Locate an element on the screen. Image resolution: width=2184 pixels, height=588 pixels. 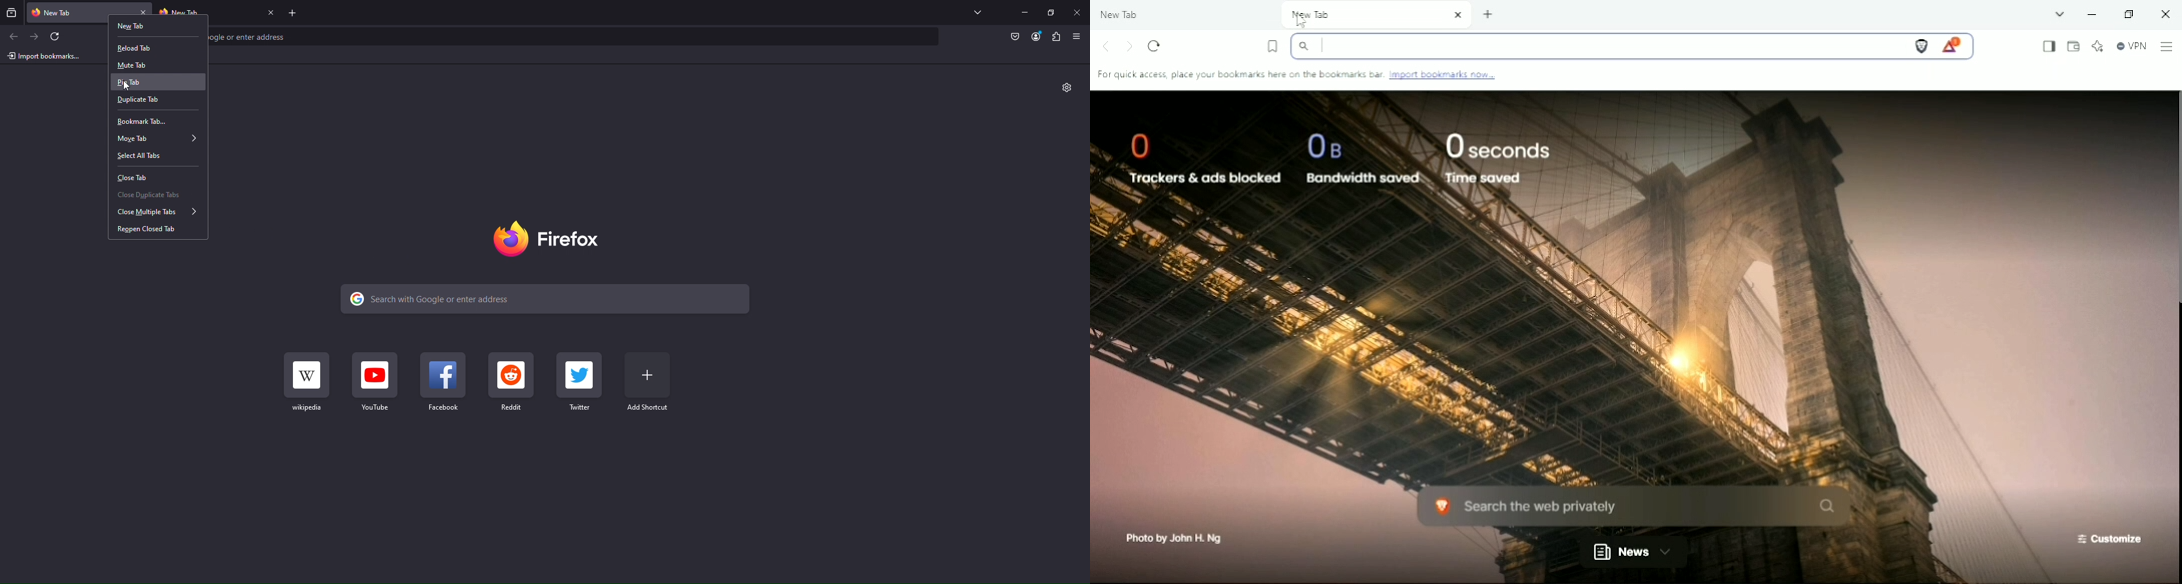
0 Trackers & ads blocked is located at coordinates (1202, 157).